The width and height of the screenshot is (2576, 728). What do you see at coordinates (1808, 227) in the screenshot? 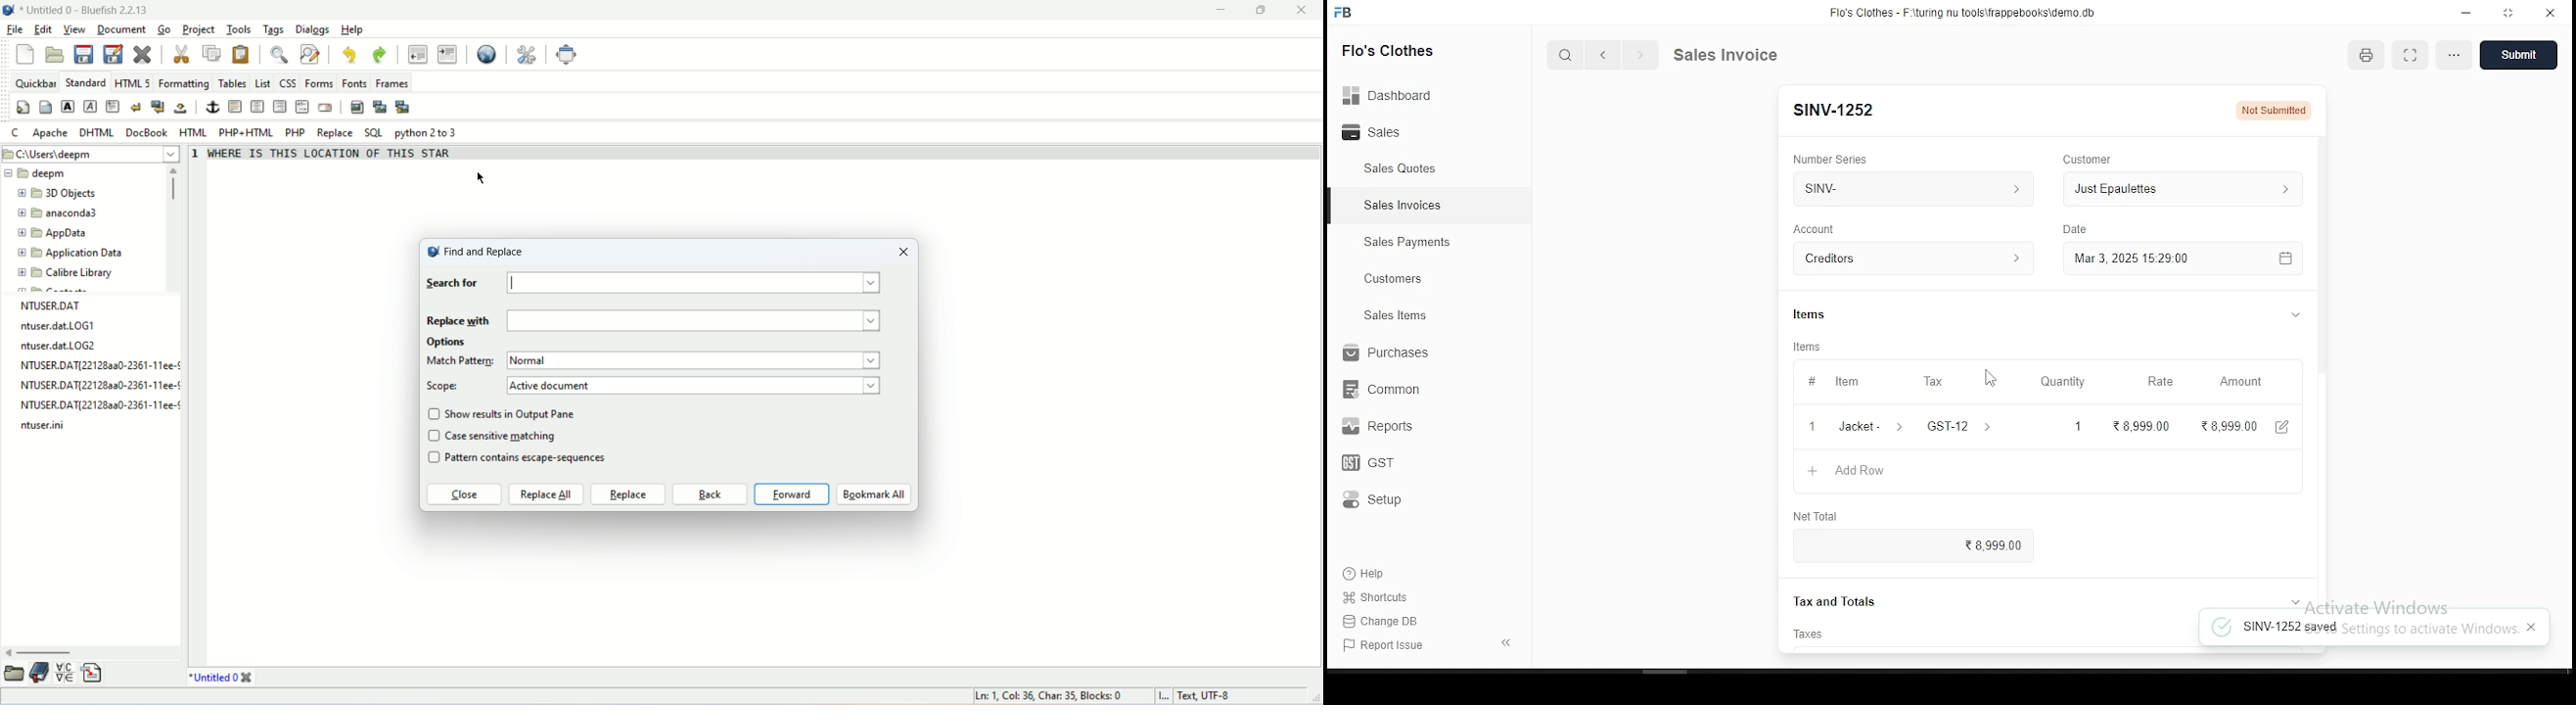
I see `date` at bounding box center [1808, 227].